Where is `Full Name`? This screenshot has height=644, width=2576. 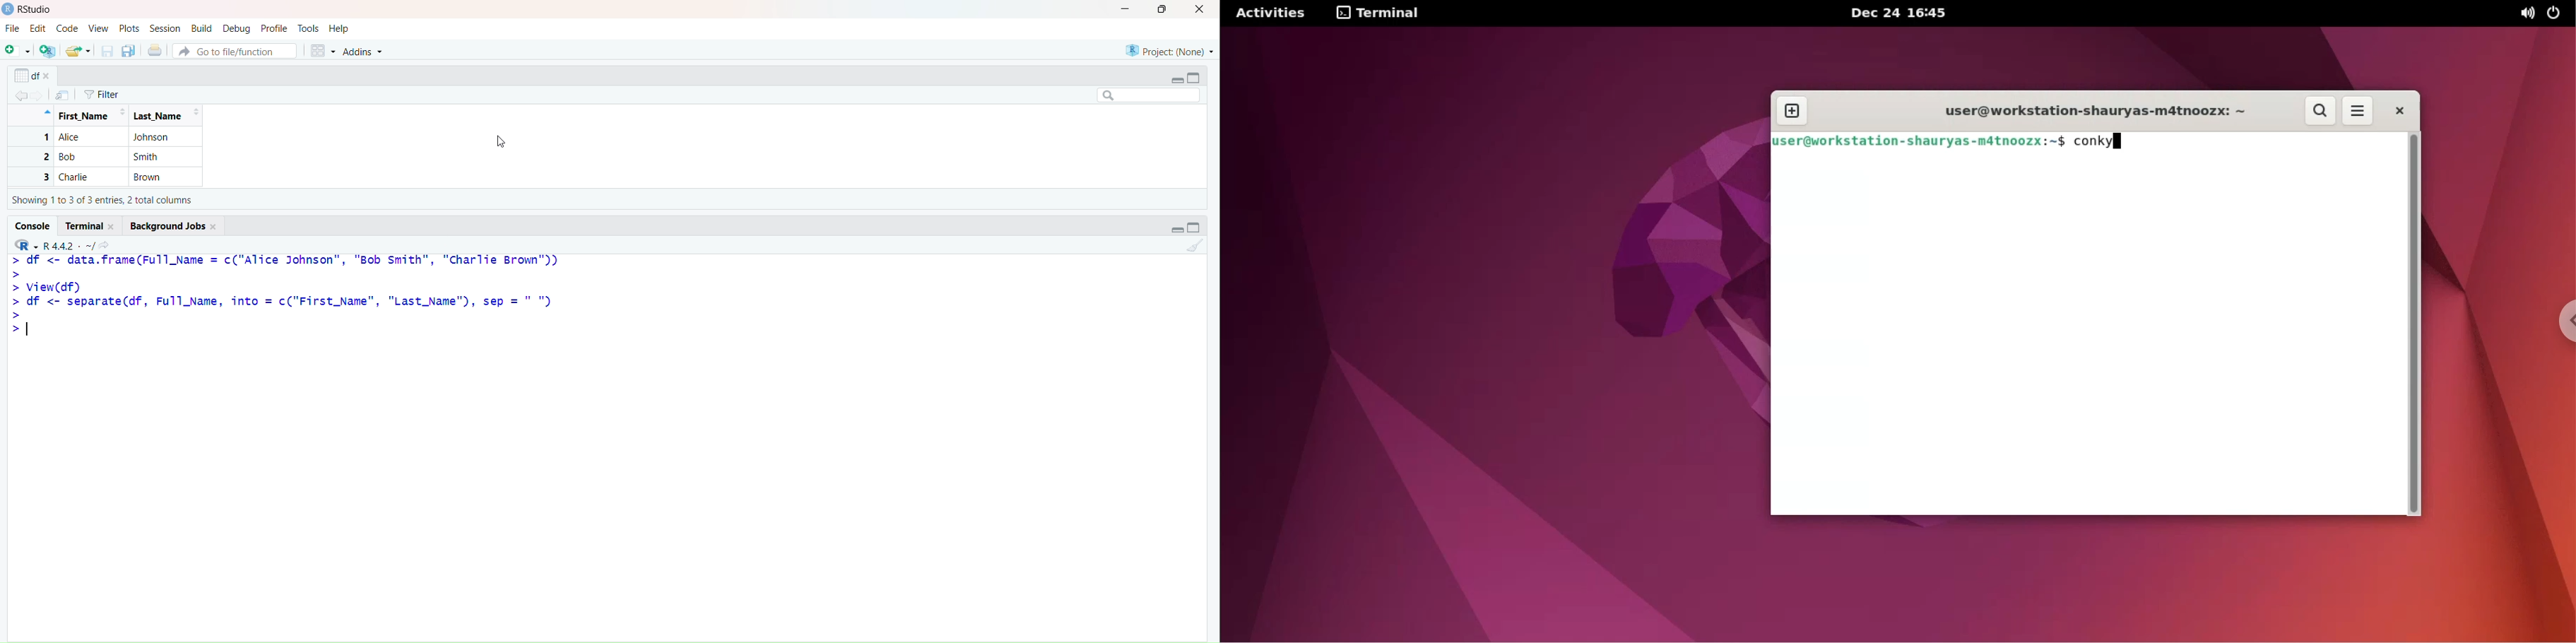
Full Name is located at coordinates (88, 117).